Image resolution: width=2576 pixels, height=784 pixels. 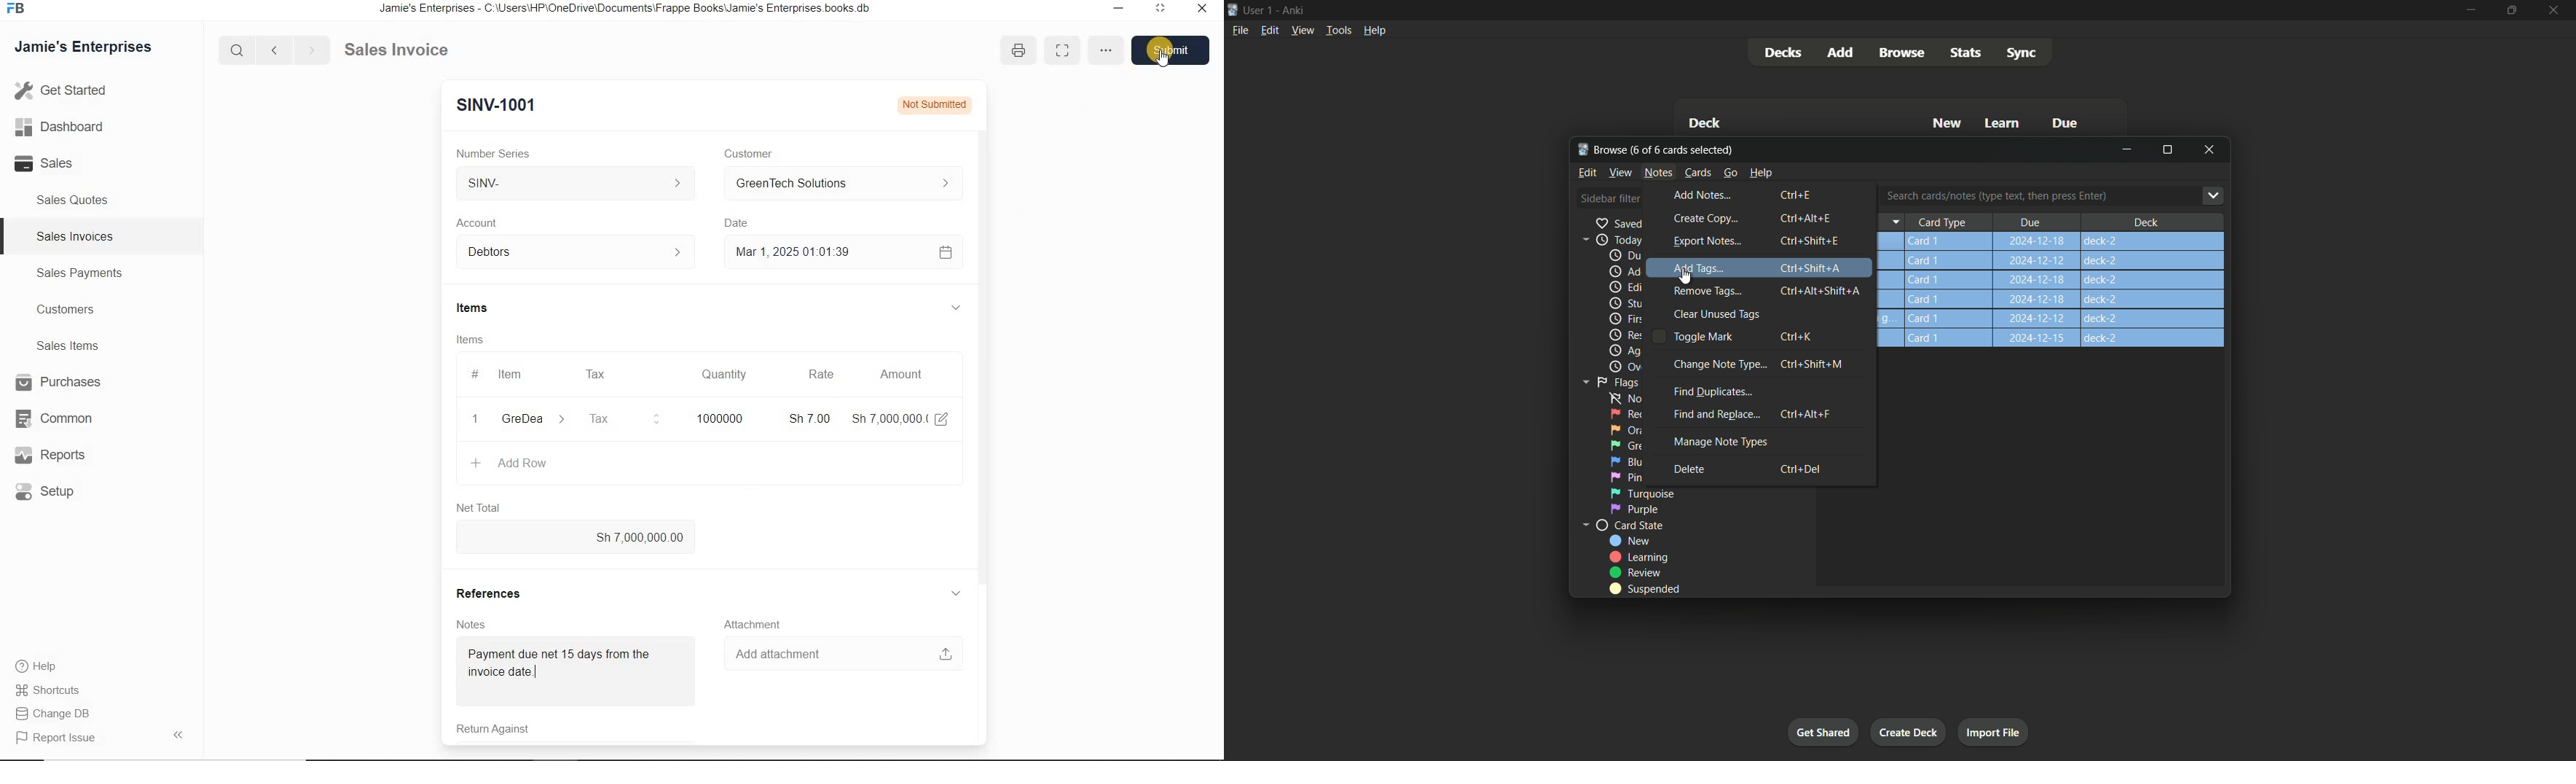 What do you see at coordinates (1909, 731) in the screenshot?
I see `Create deck` at bounding box center [1909, 731].